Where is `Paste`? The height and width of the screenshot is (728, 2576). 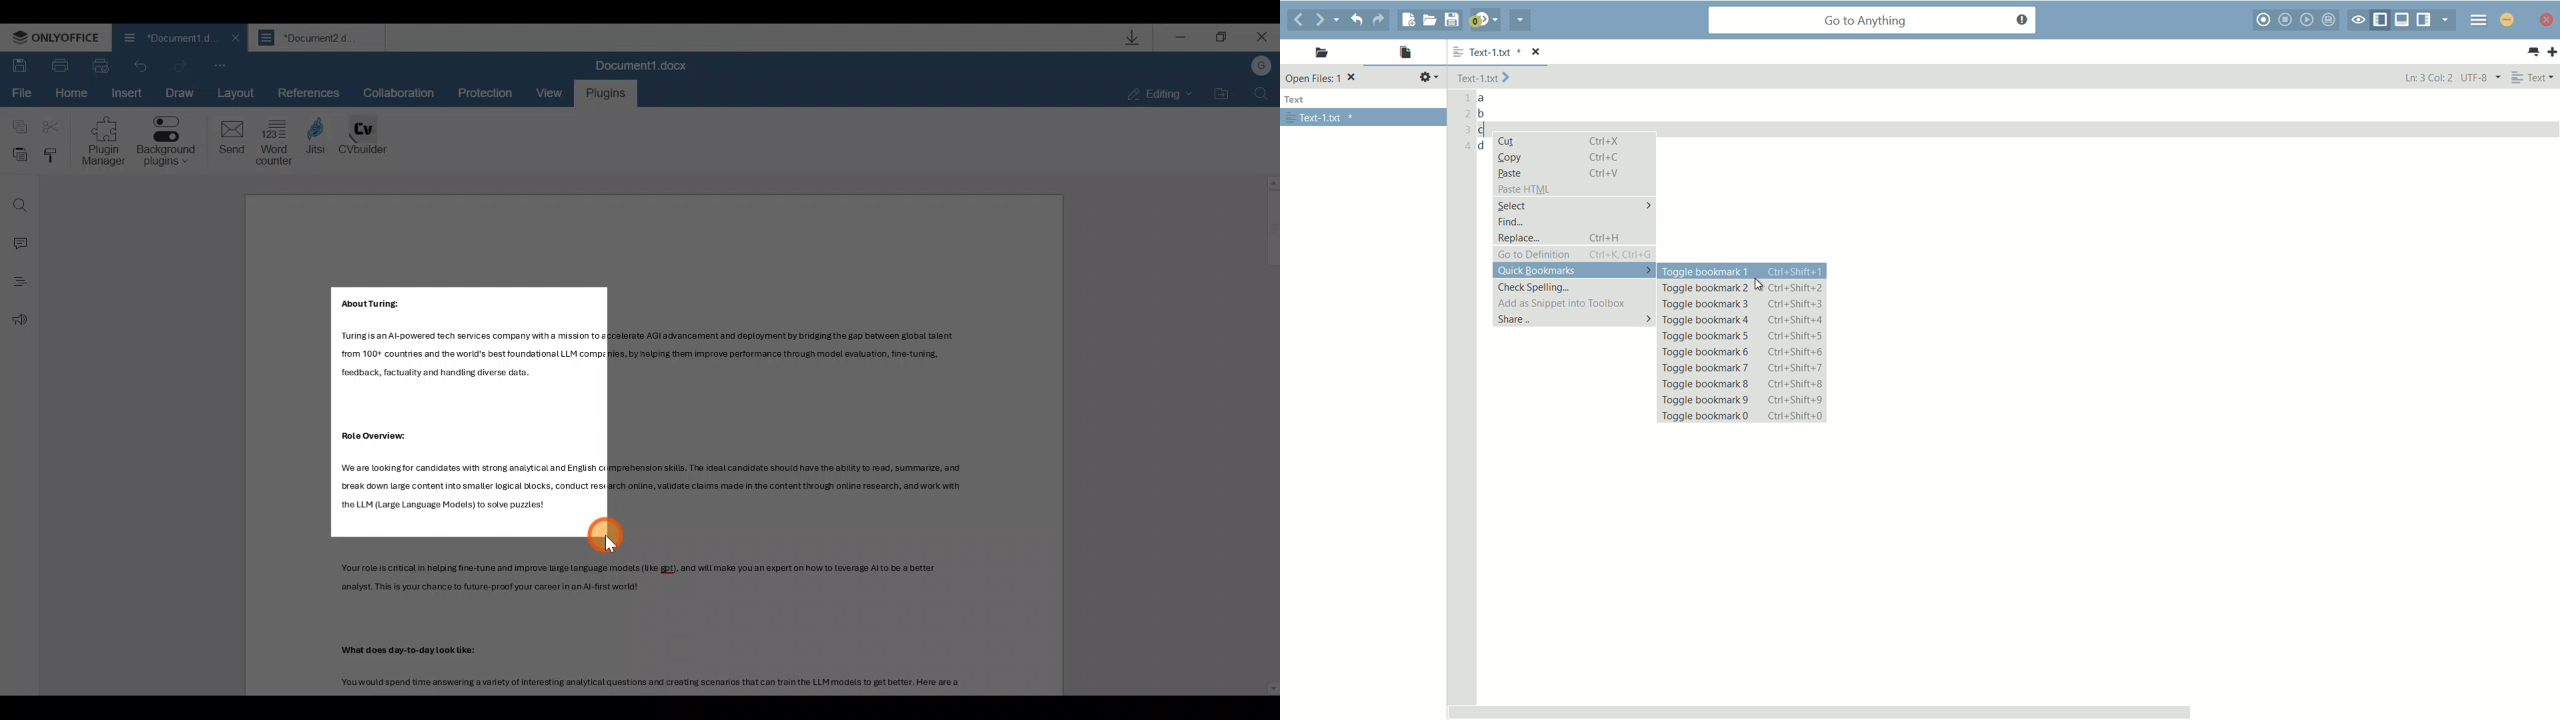
Paste is located at coordinates (17, 156).